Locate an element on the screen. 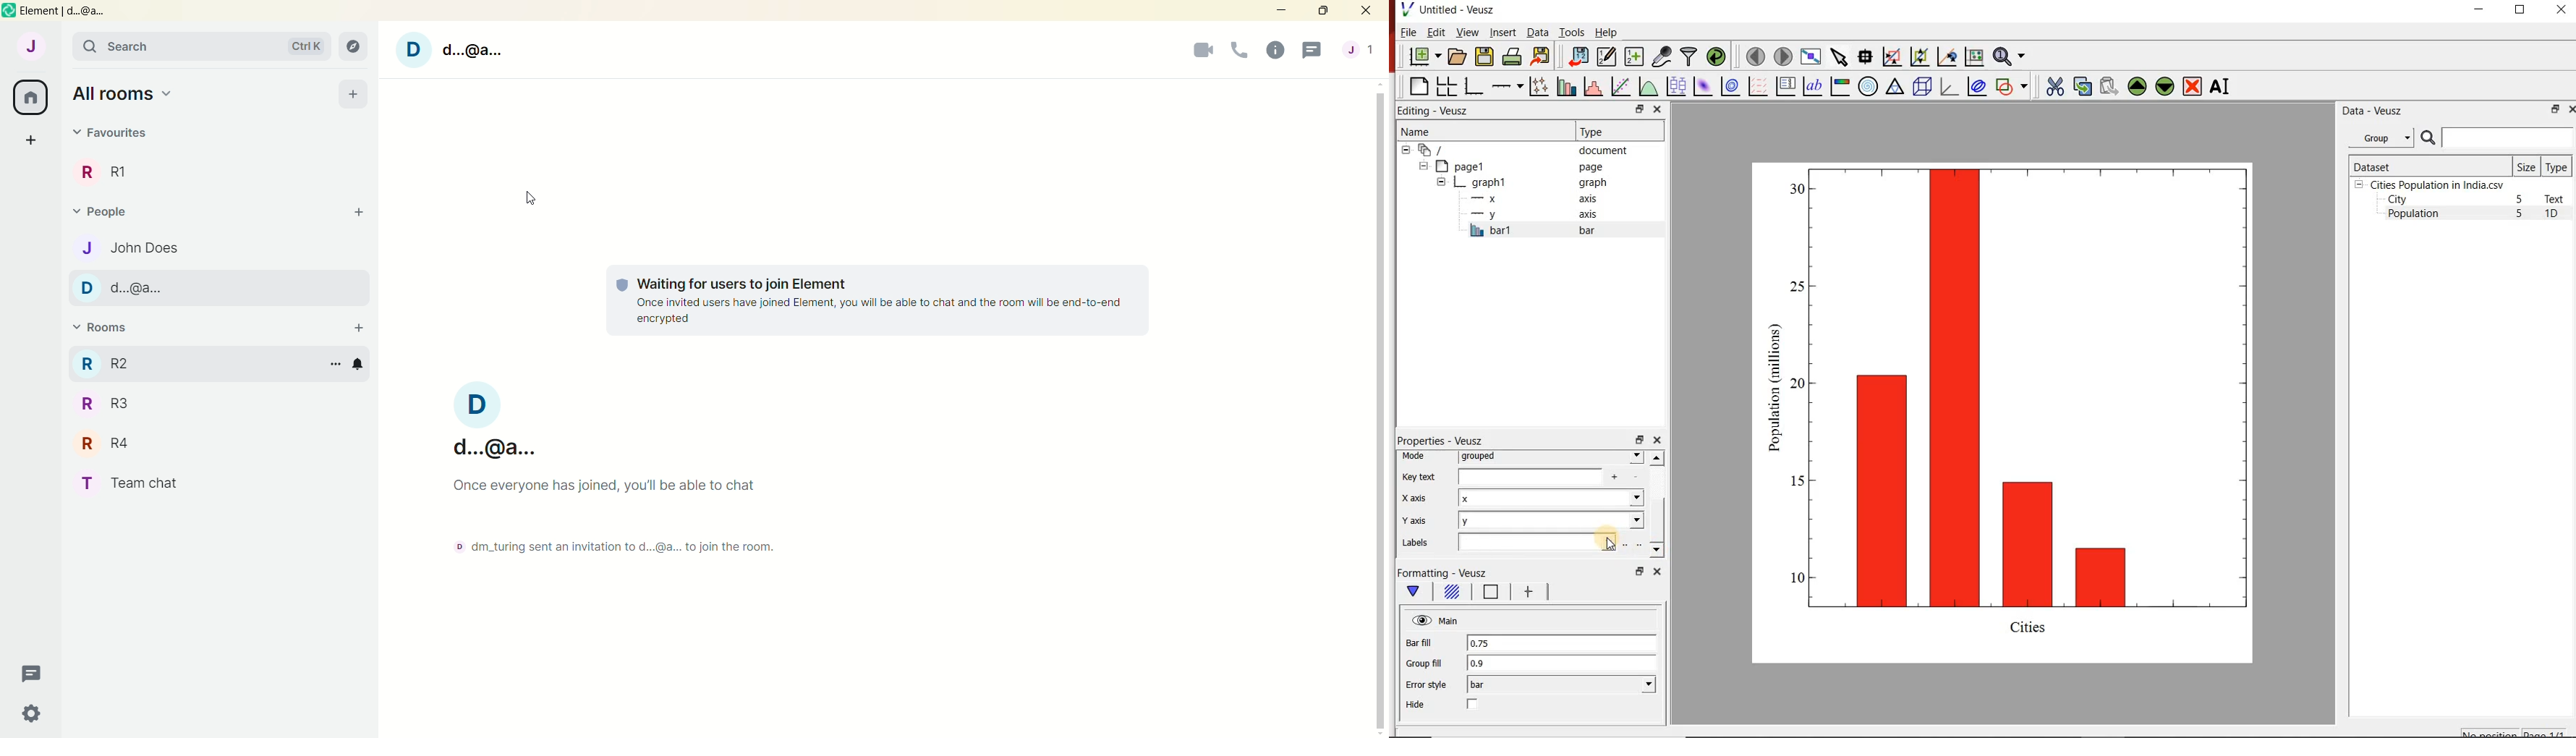 Image resolution: width=2576 pixels, height=756 pixels. Add Rooms is located at coordinates (354, 325).